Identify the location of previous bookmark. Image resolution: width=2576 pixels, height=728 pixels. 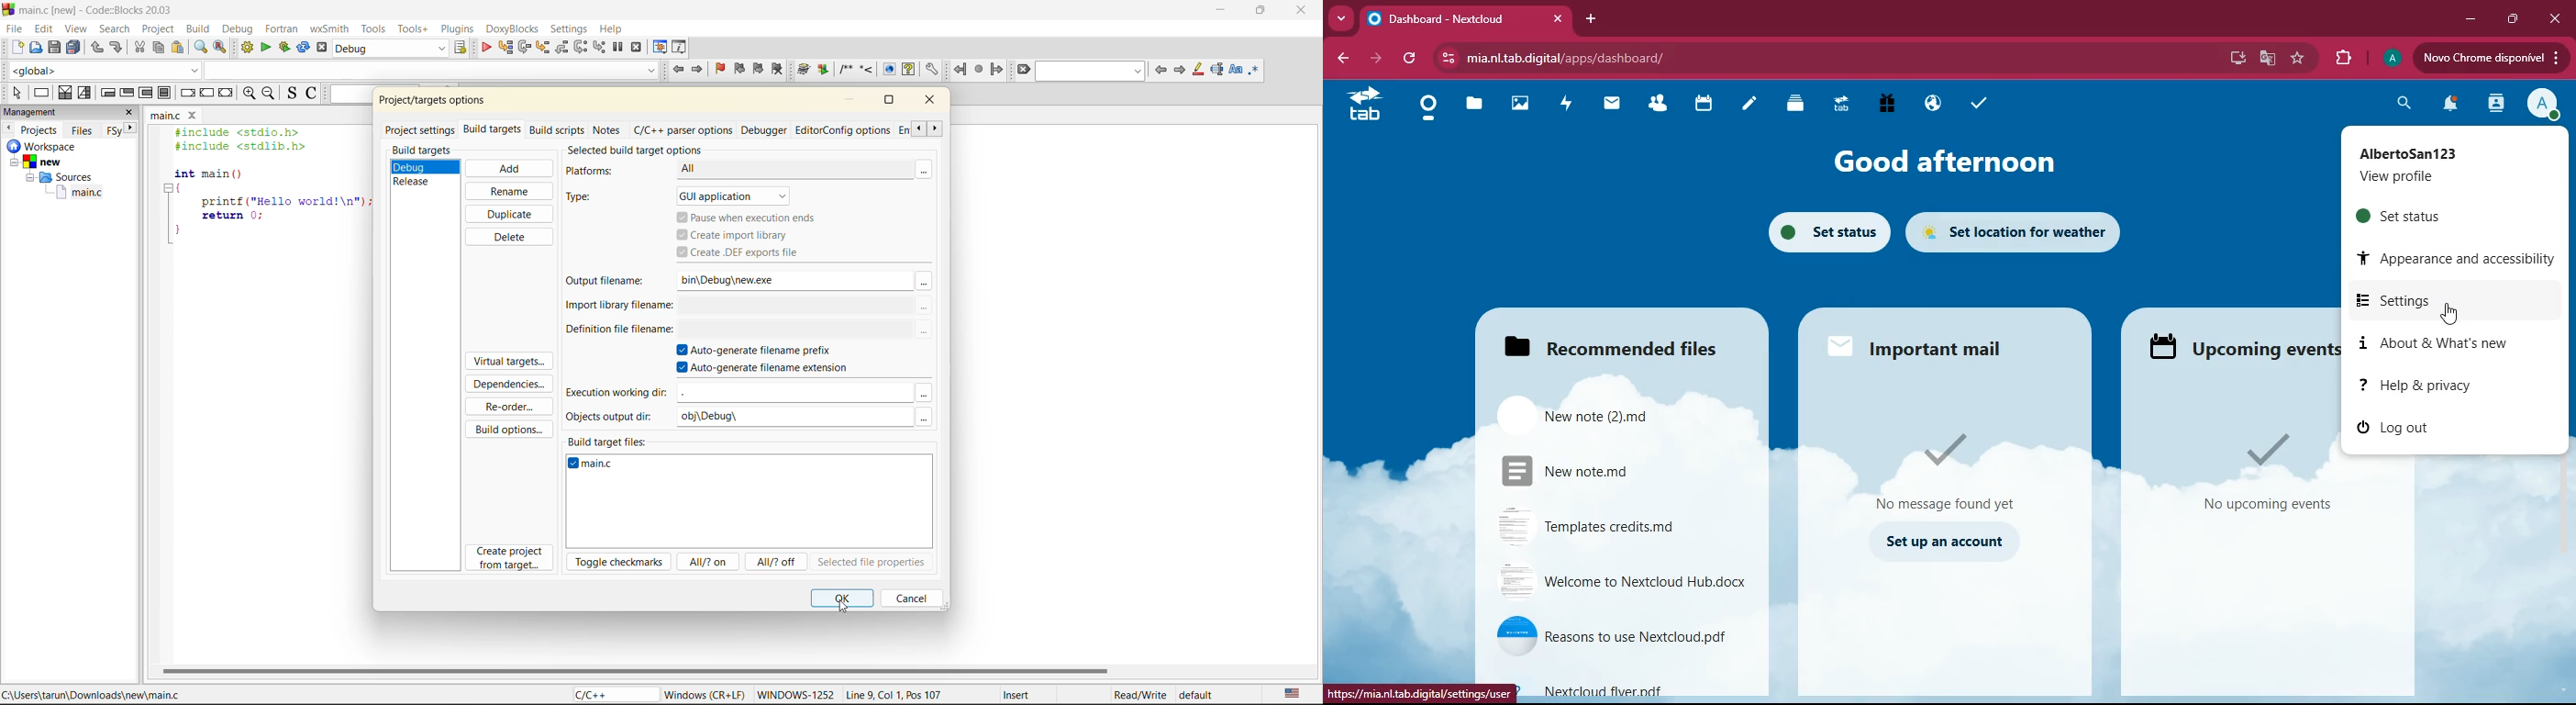
(740, 69).